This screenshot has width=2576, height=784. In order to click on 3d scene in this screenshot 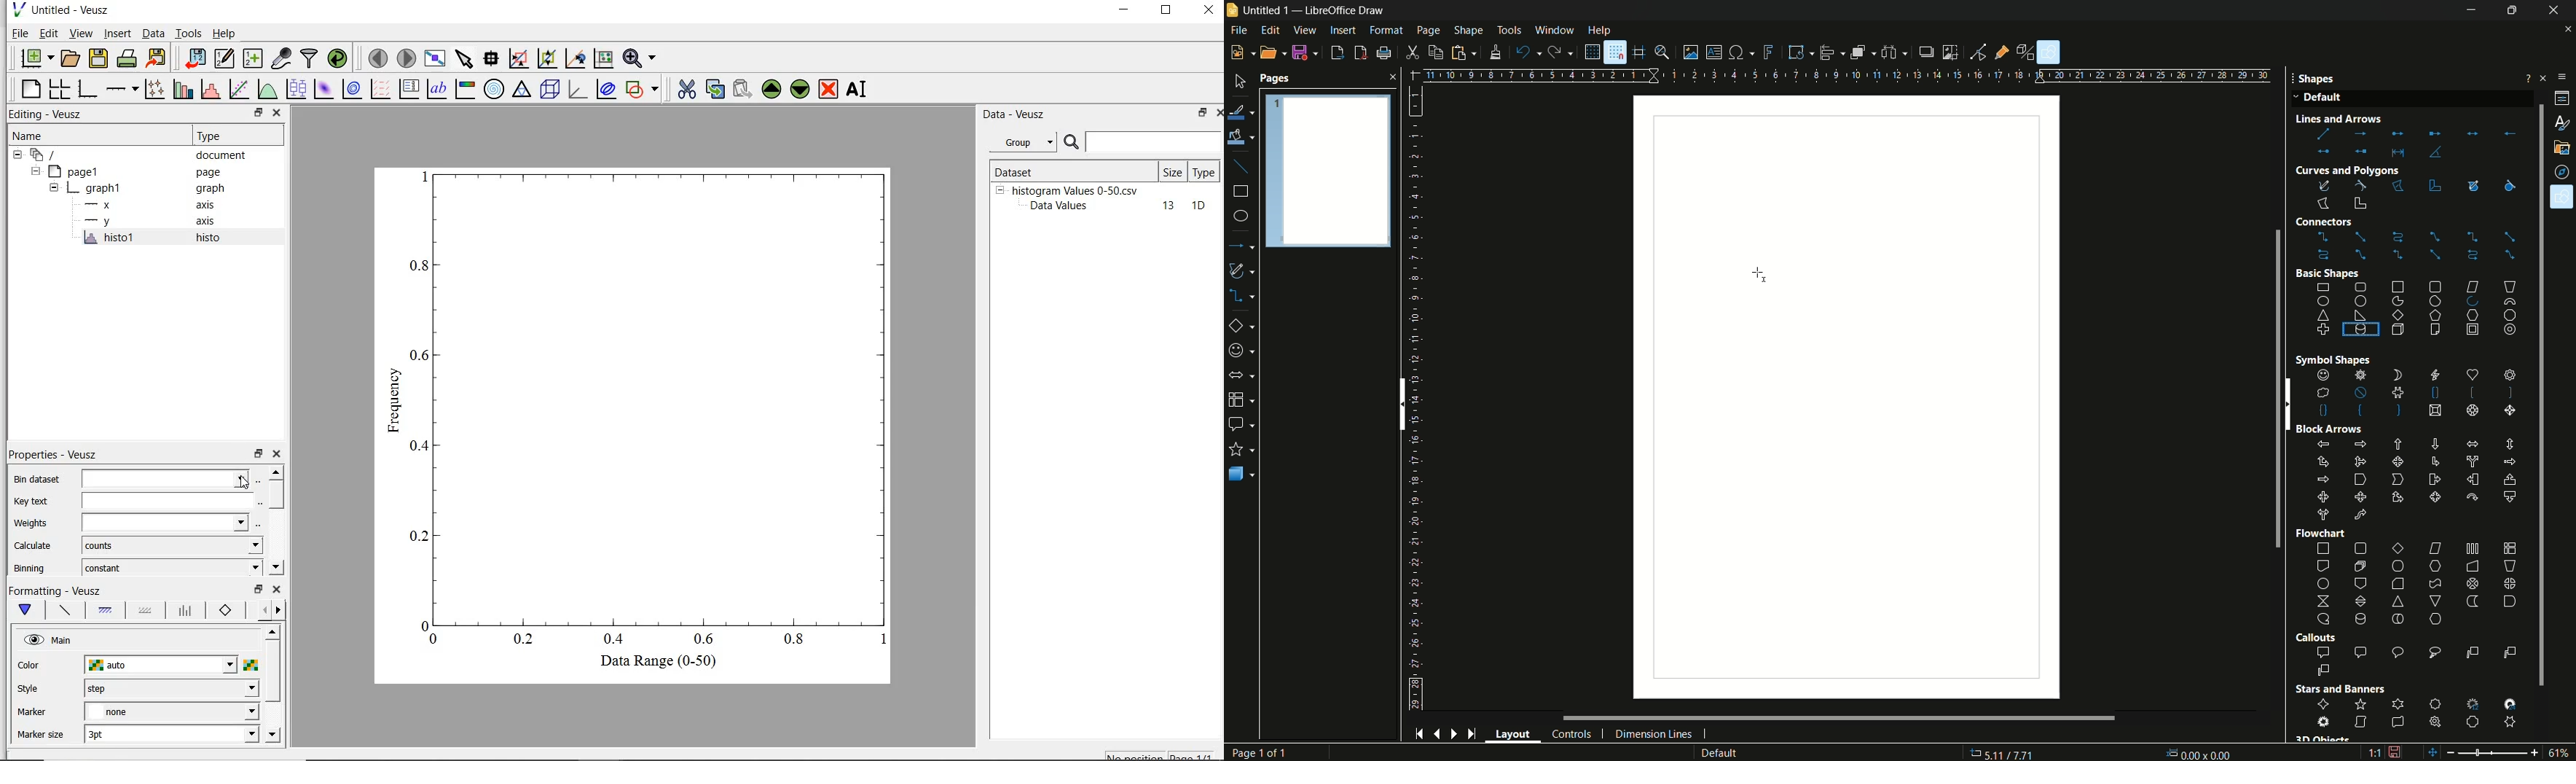, I will do `click(550, 90)`.